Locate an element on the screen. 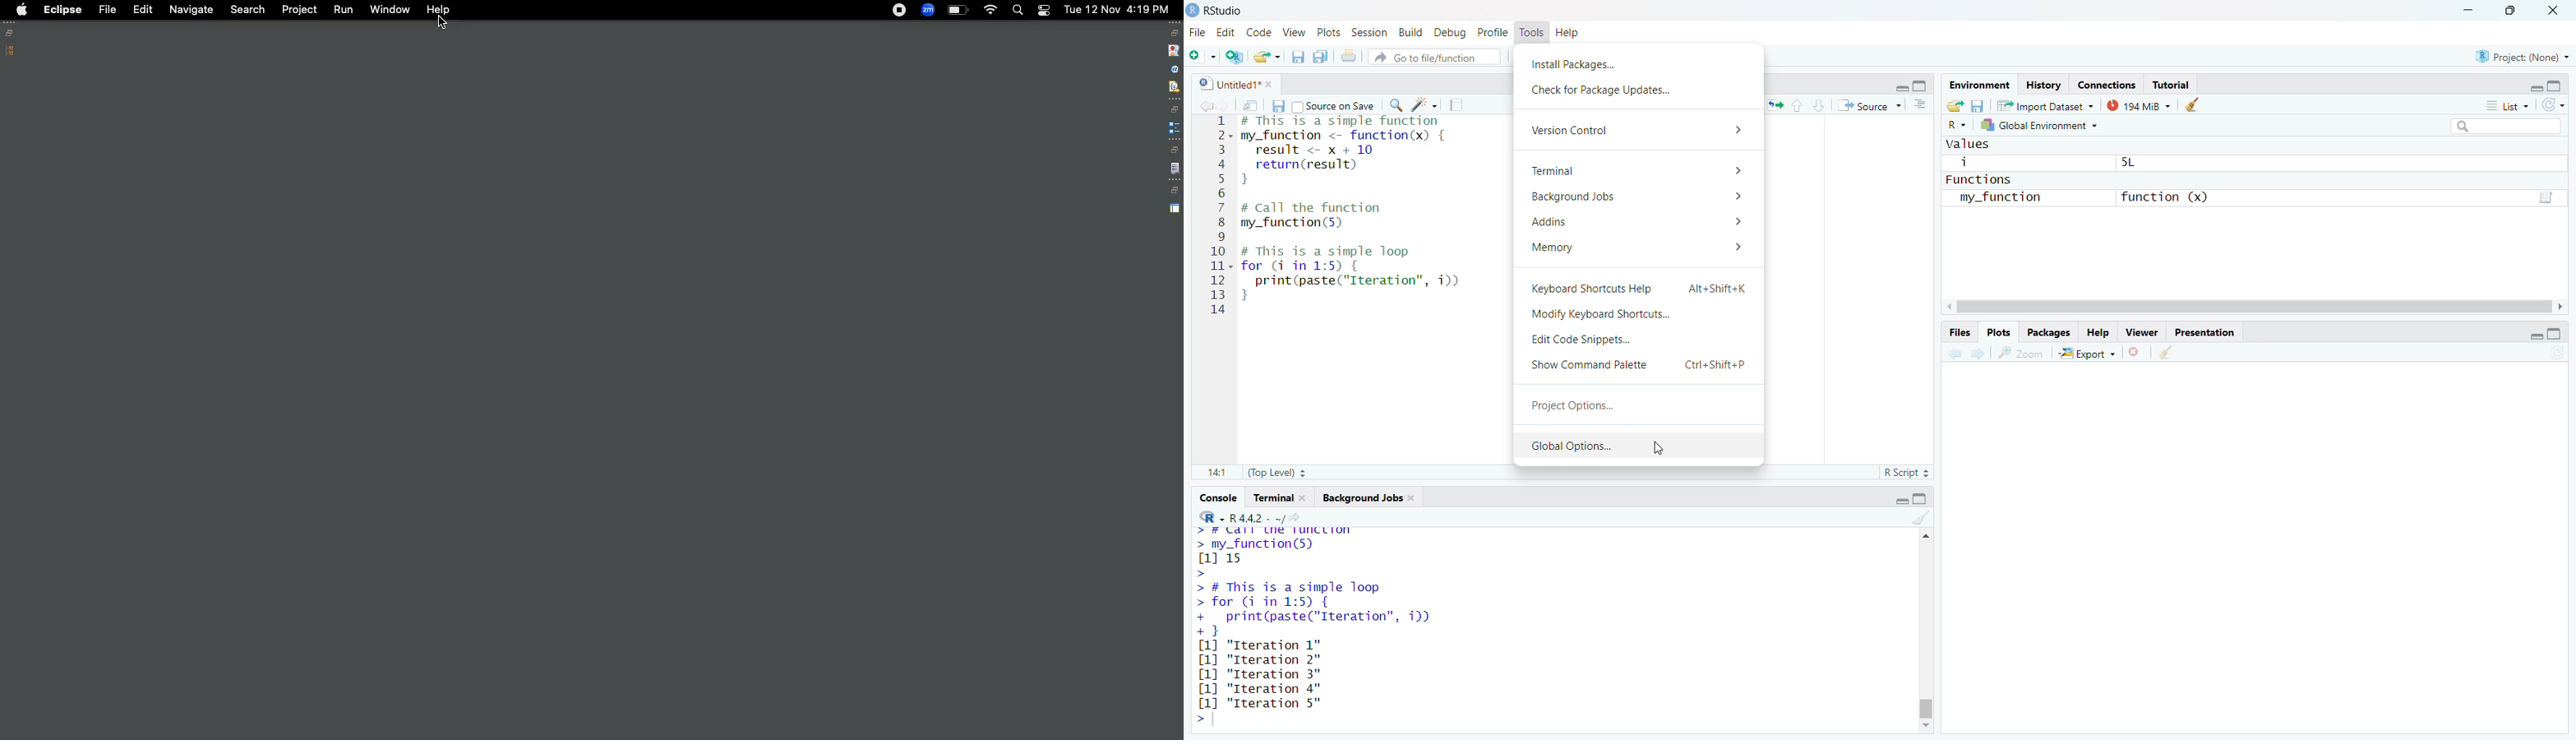  session is located at coordinates (1368, 30).